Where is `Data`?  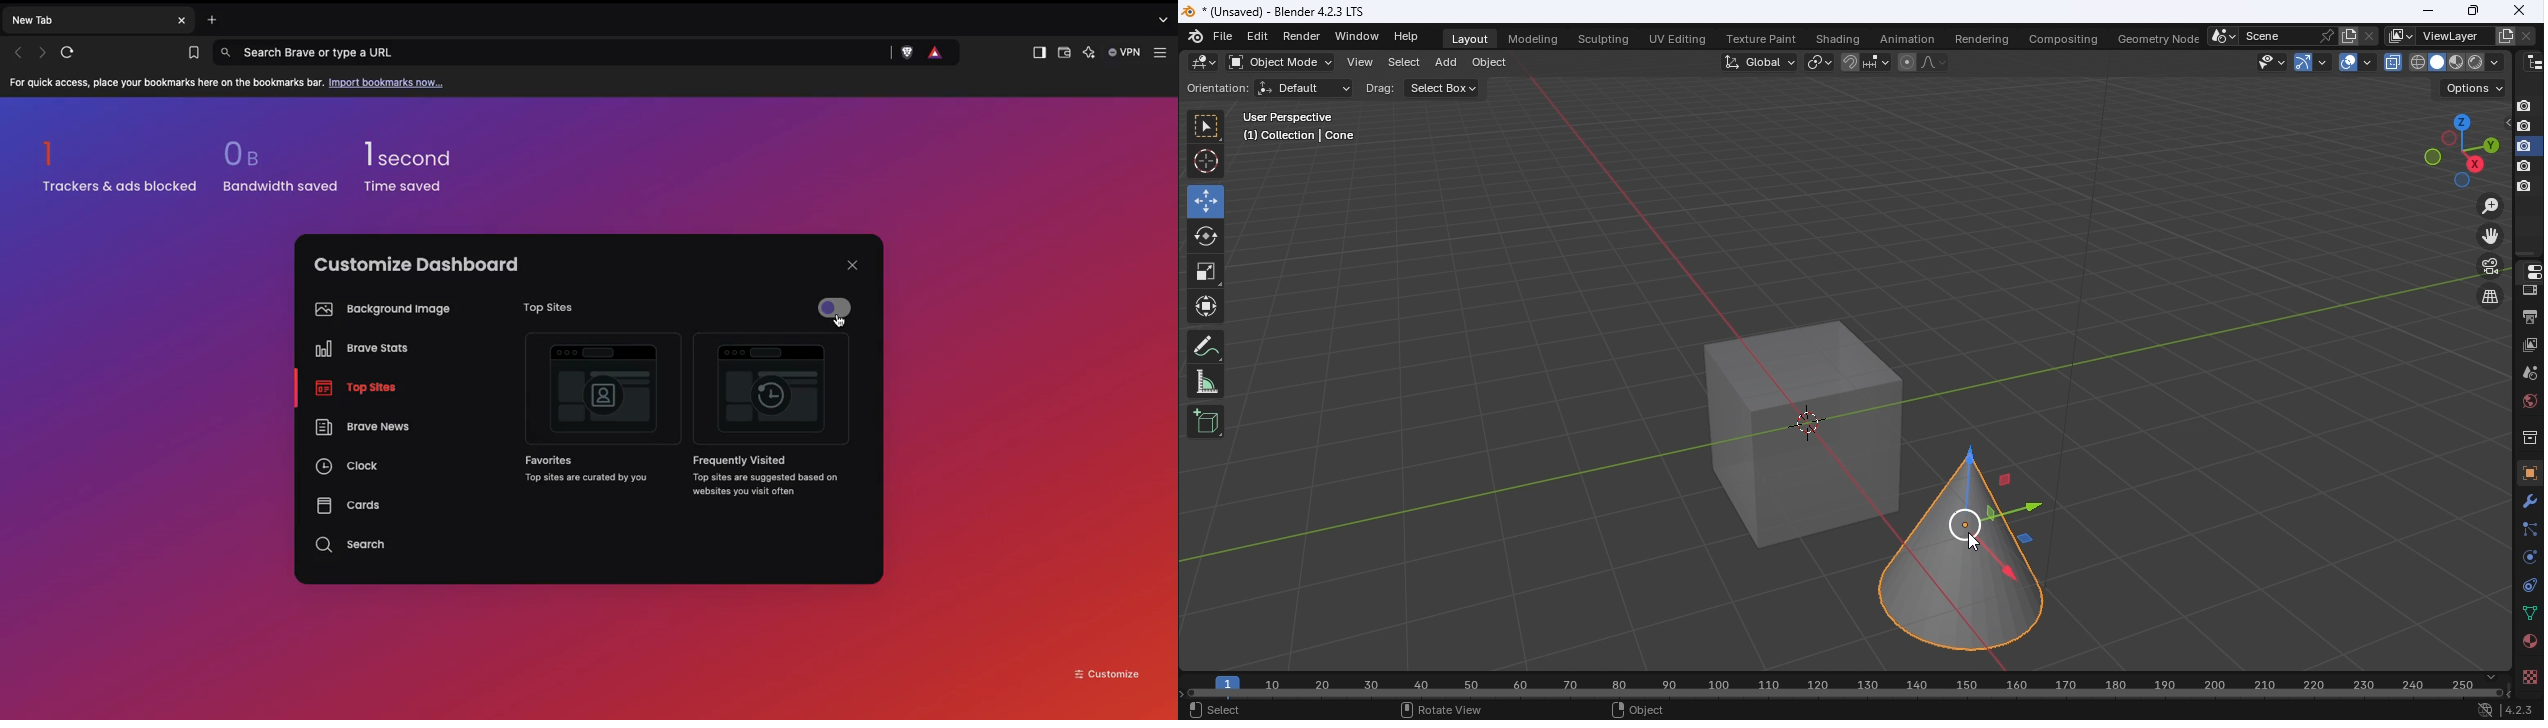
Data is located at coordinates (2529, 614).